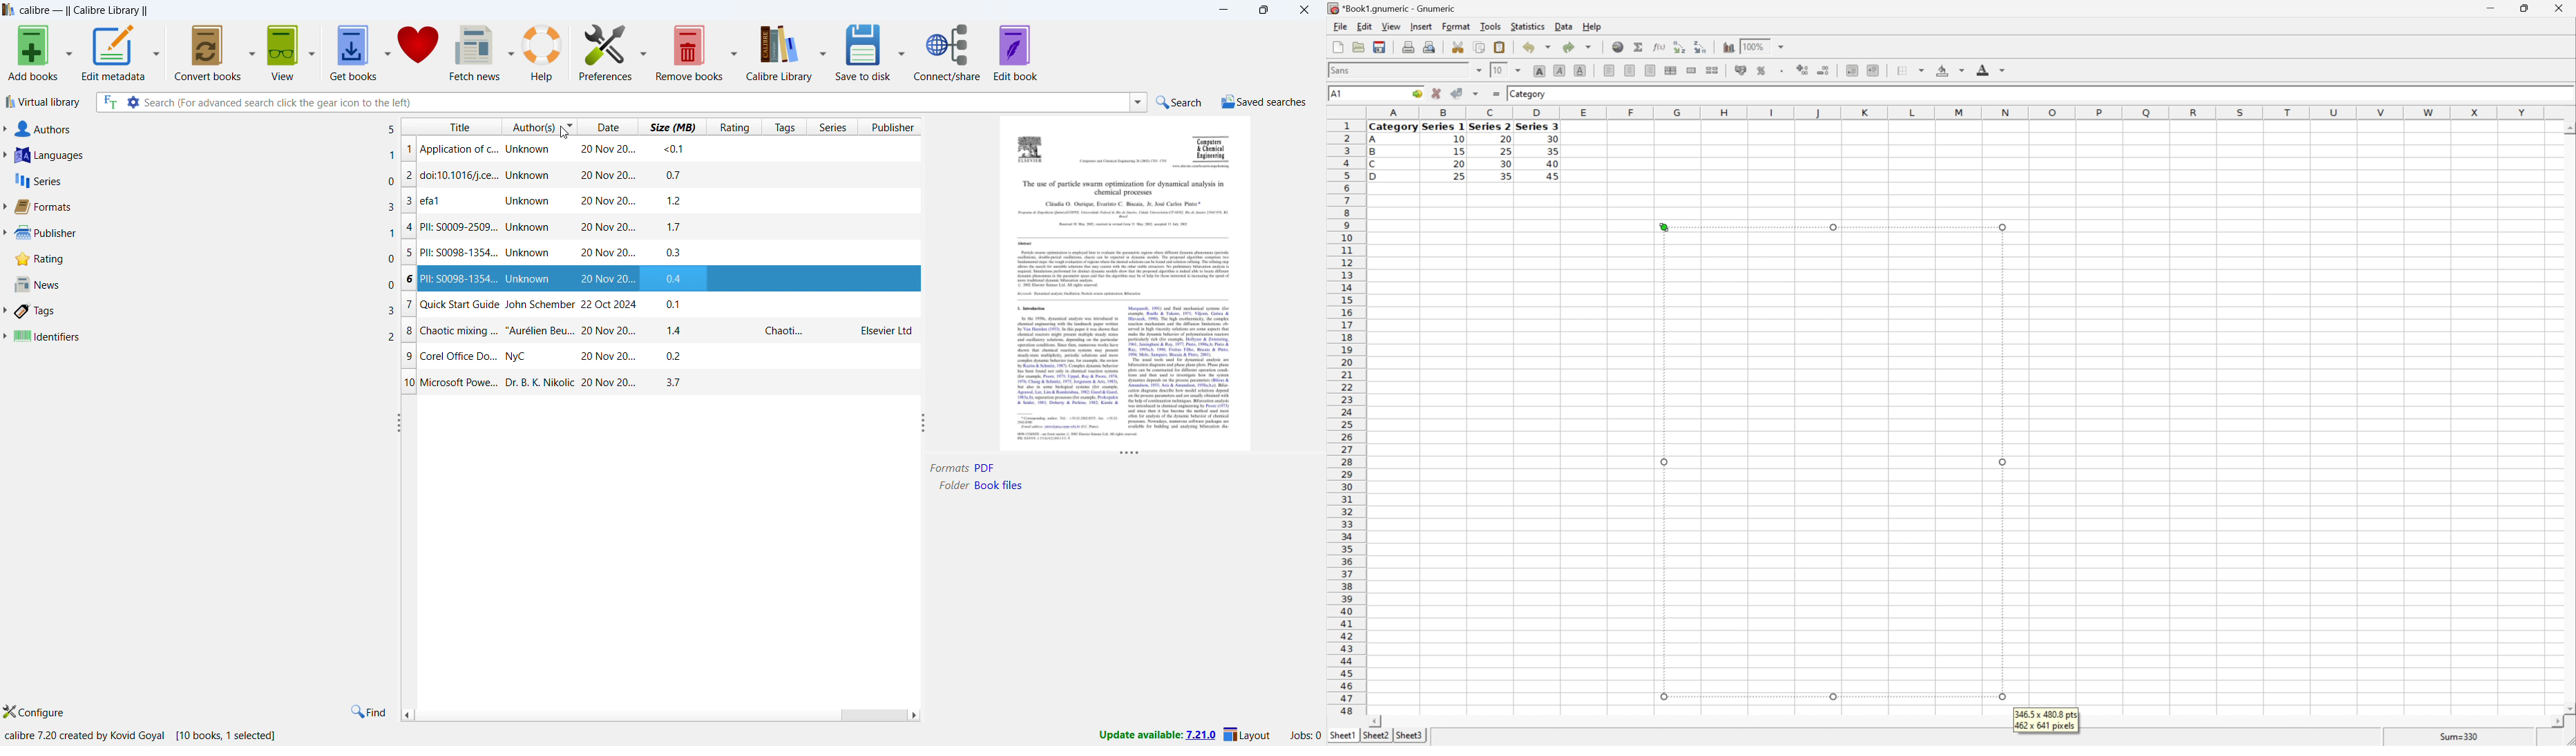  What do you see at coordinates (1499, 46) in the screenshot?
I see `Paste clipboard` at bounding box center [1499, 46].